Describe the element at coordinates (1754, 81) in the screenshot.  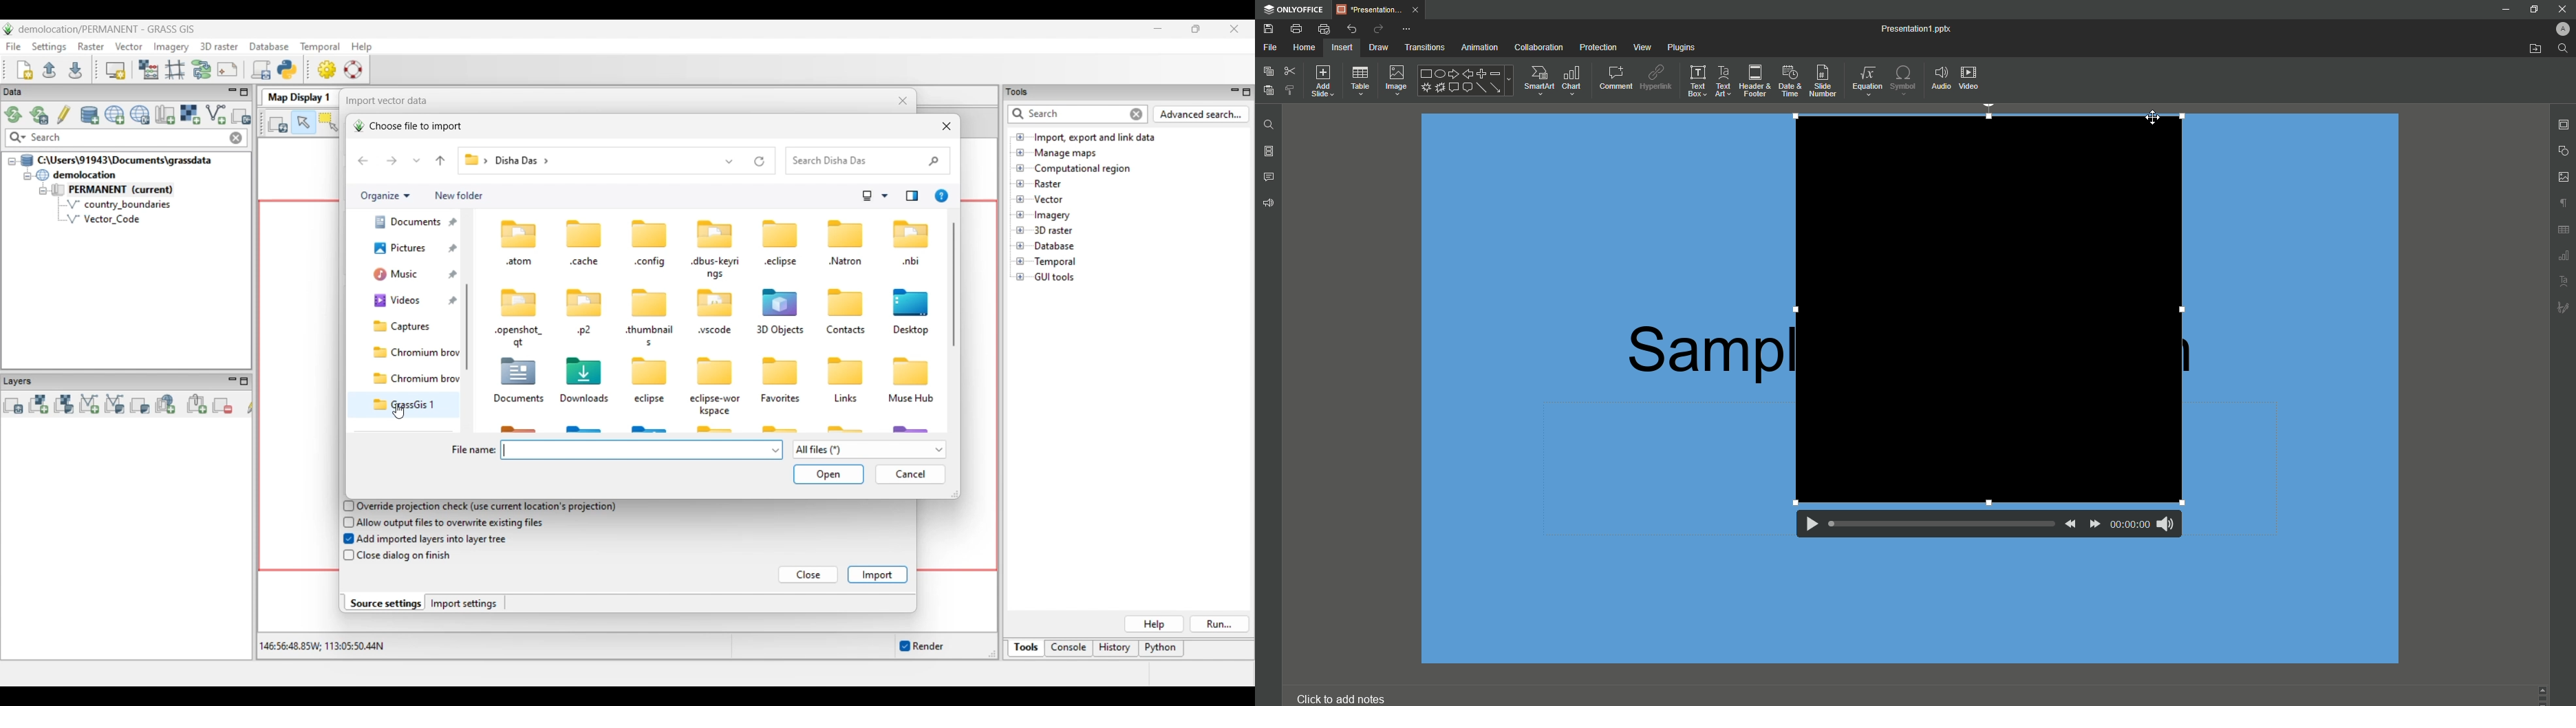
I see `Header and Footer` at that location.